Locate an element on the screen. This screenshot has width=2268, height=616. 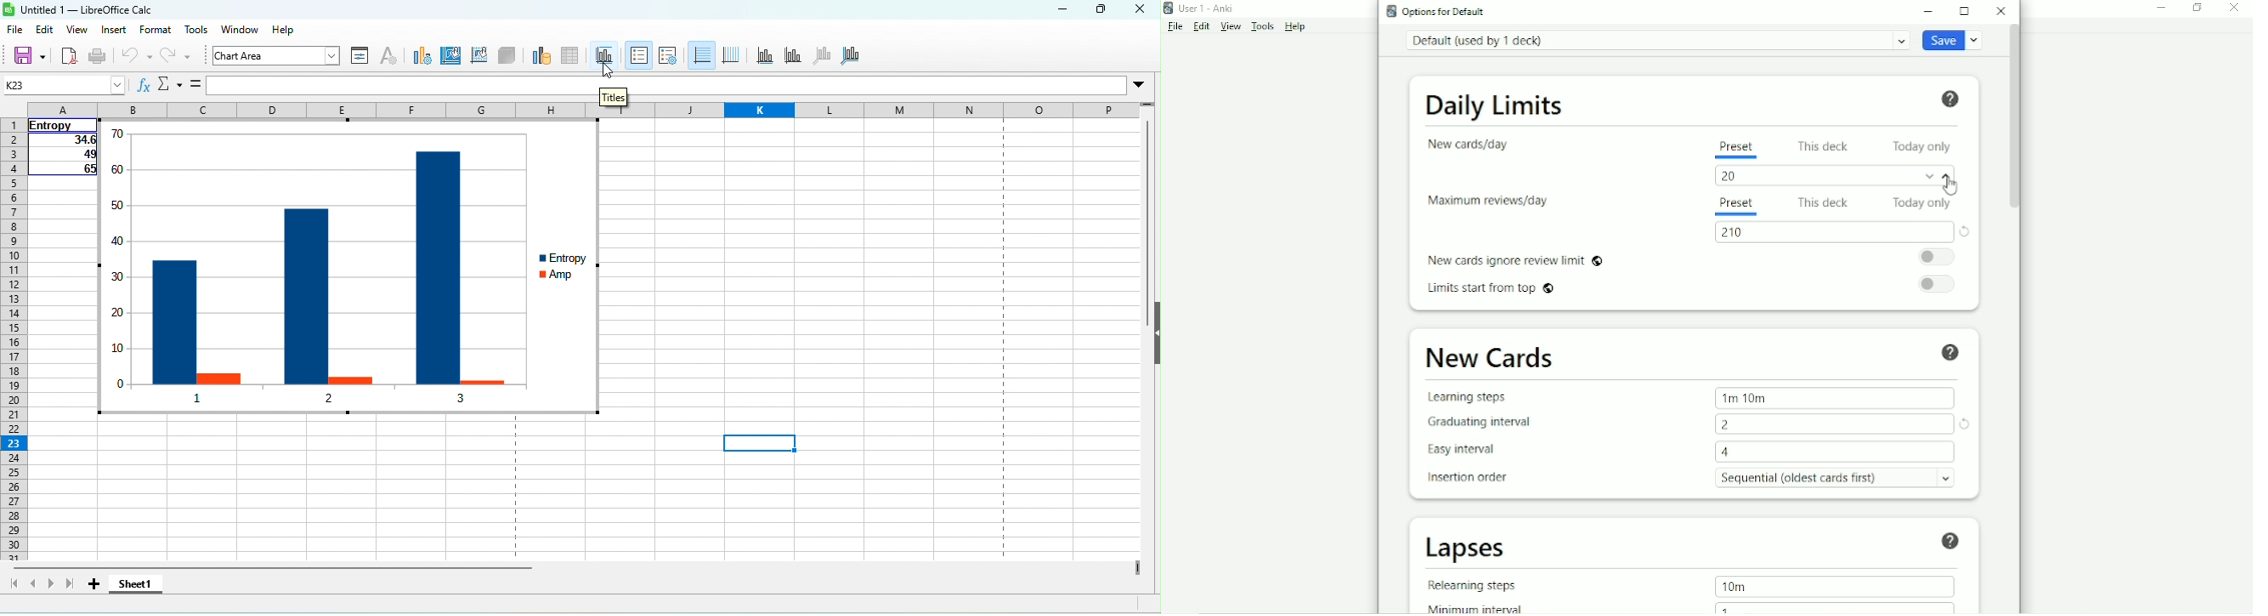
Help is located at coordinates (1953, 352).